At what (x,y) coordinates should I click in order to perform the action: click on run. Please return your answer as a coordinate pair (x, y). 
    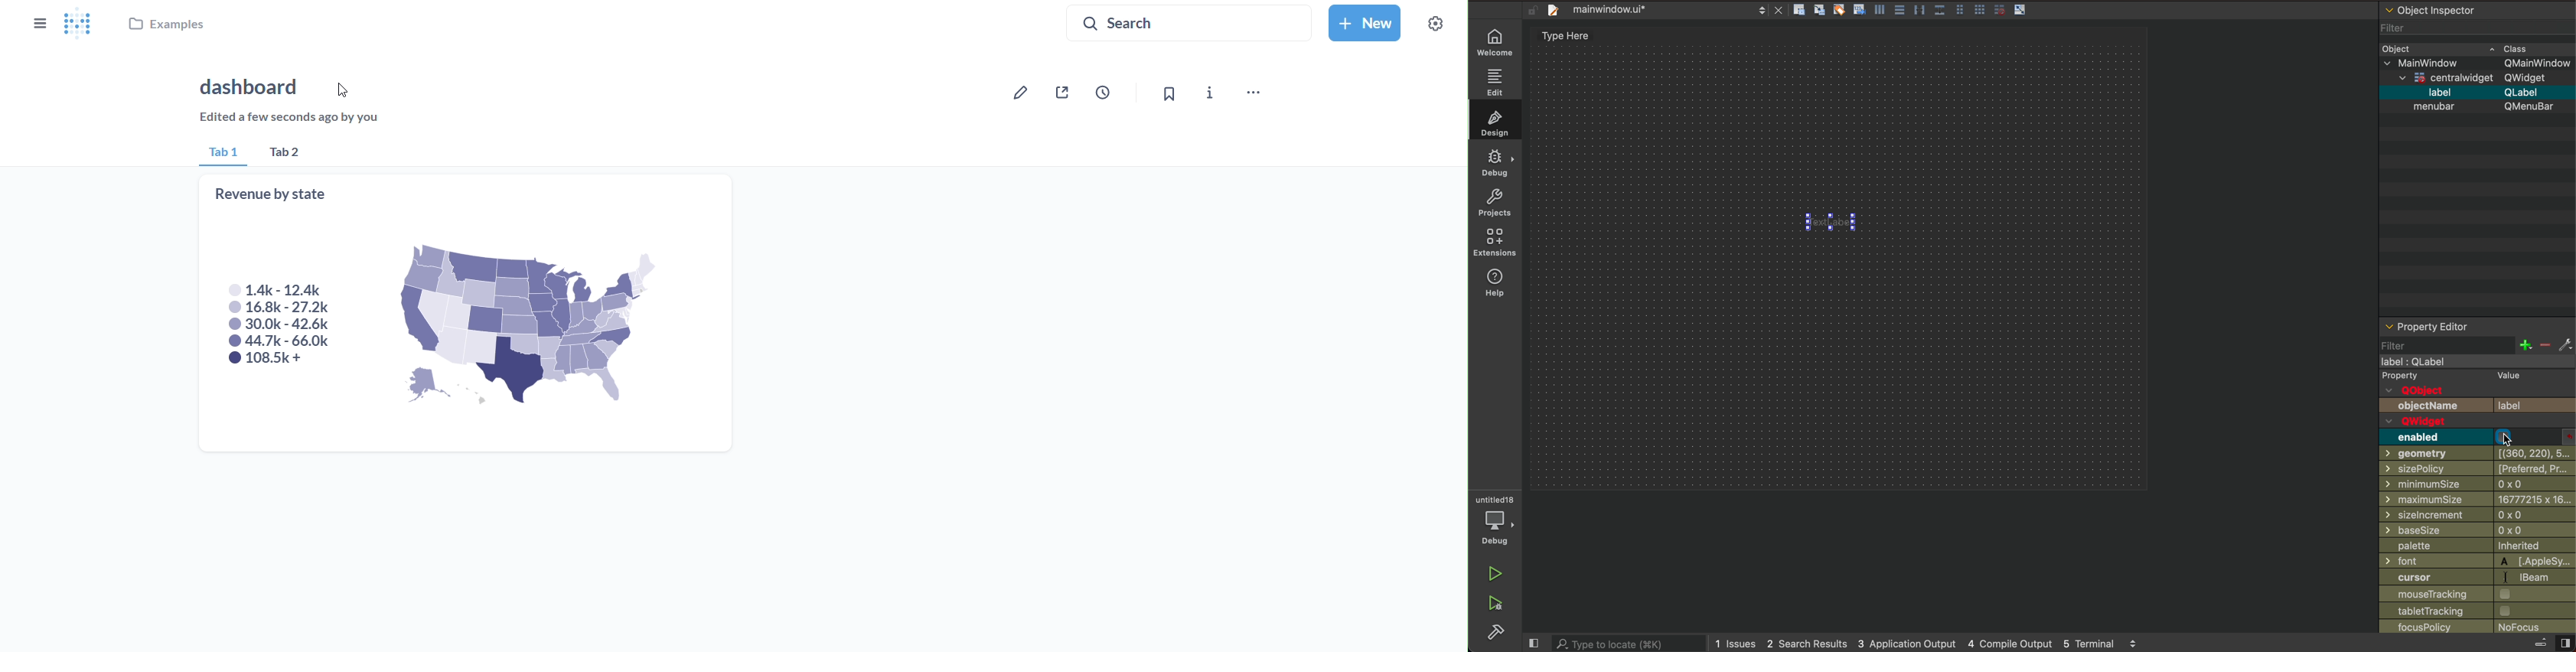
    Looking at the image, I should click on (1495, 572).